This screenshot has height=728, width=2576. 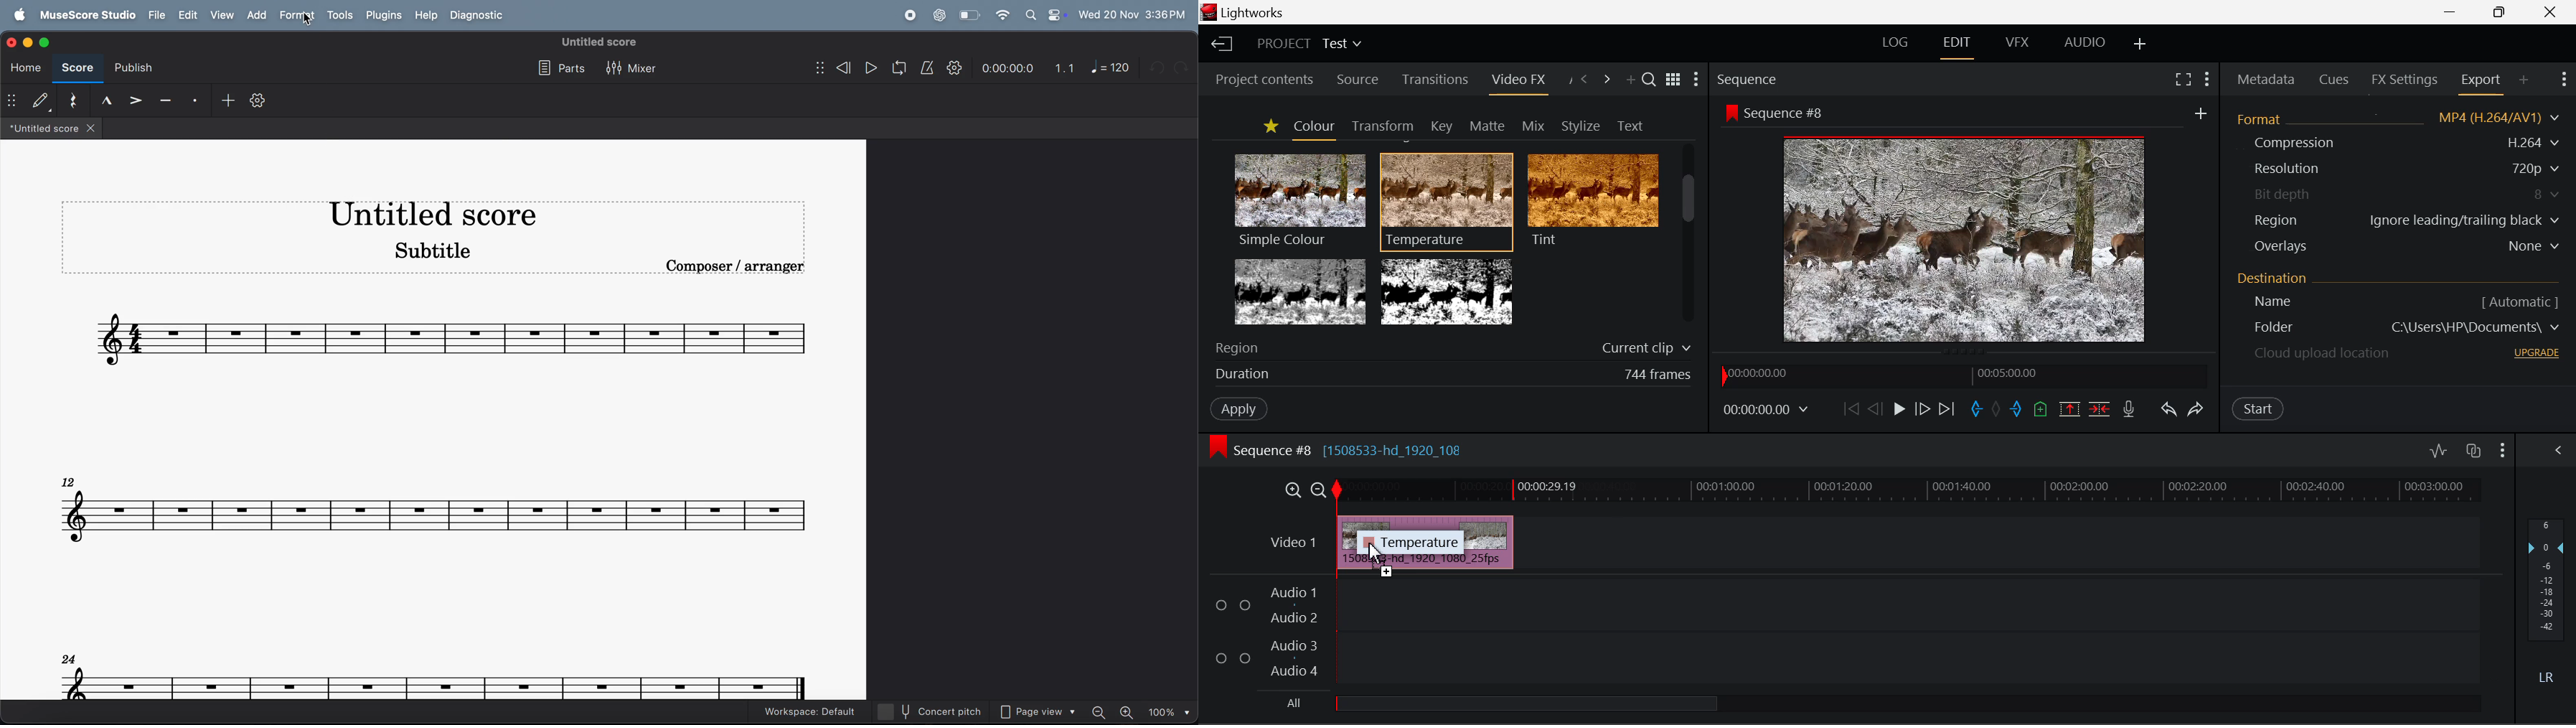 I want to click on home, so click(x=23, y=68).